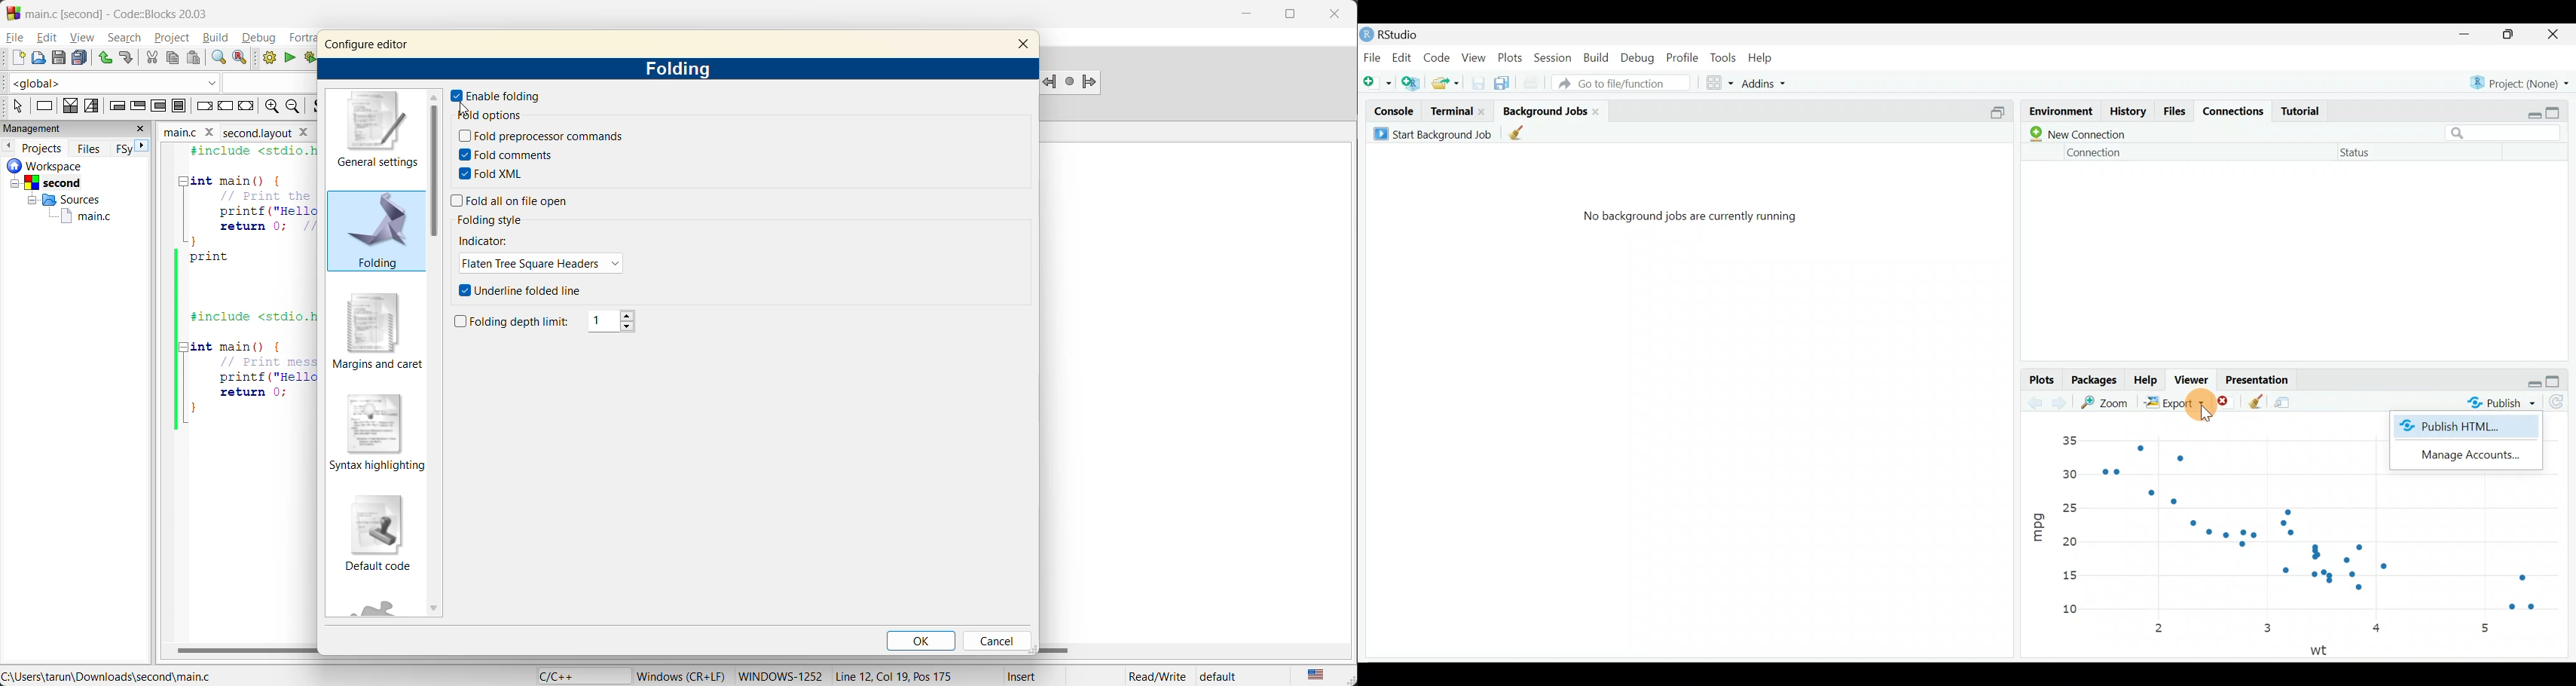 The width and height of the screenshot is (2576, 700). I want to click on Plots, so click(1509, 57).